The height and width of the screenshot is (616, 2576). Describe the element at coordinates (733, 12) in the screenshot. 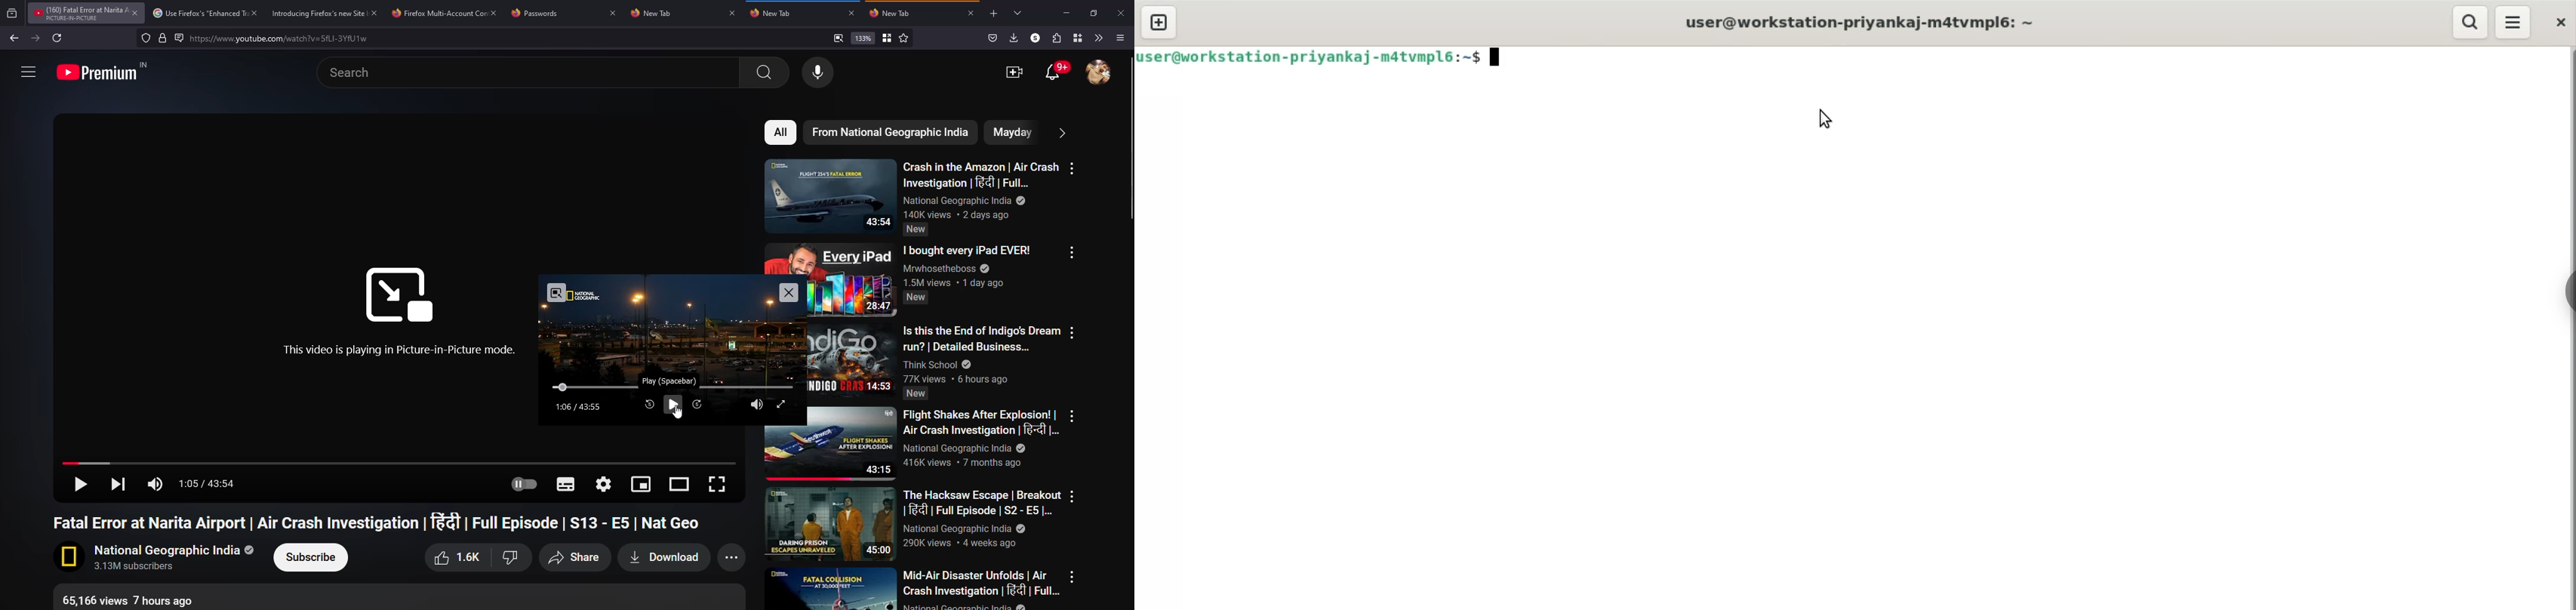

I see `close` at that location.